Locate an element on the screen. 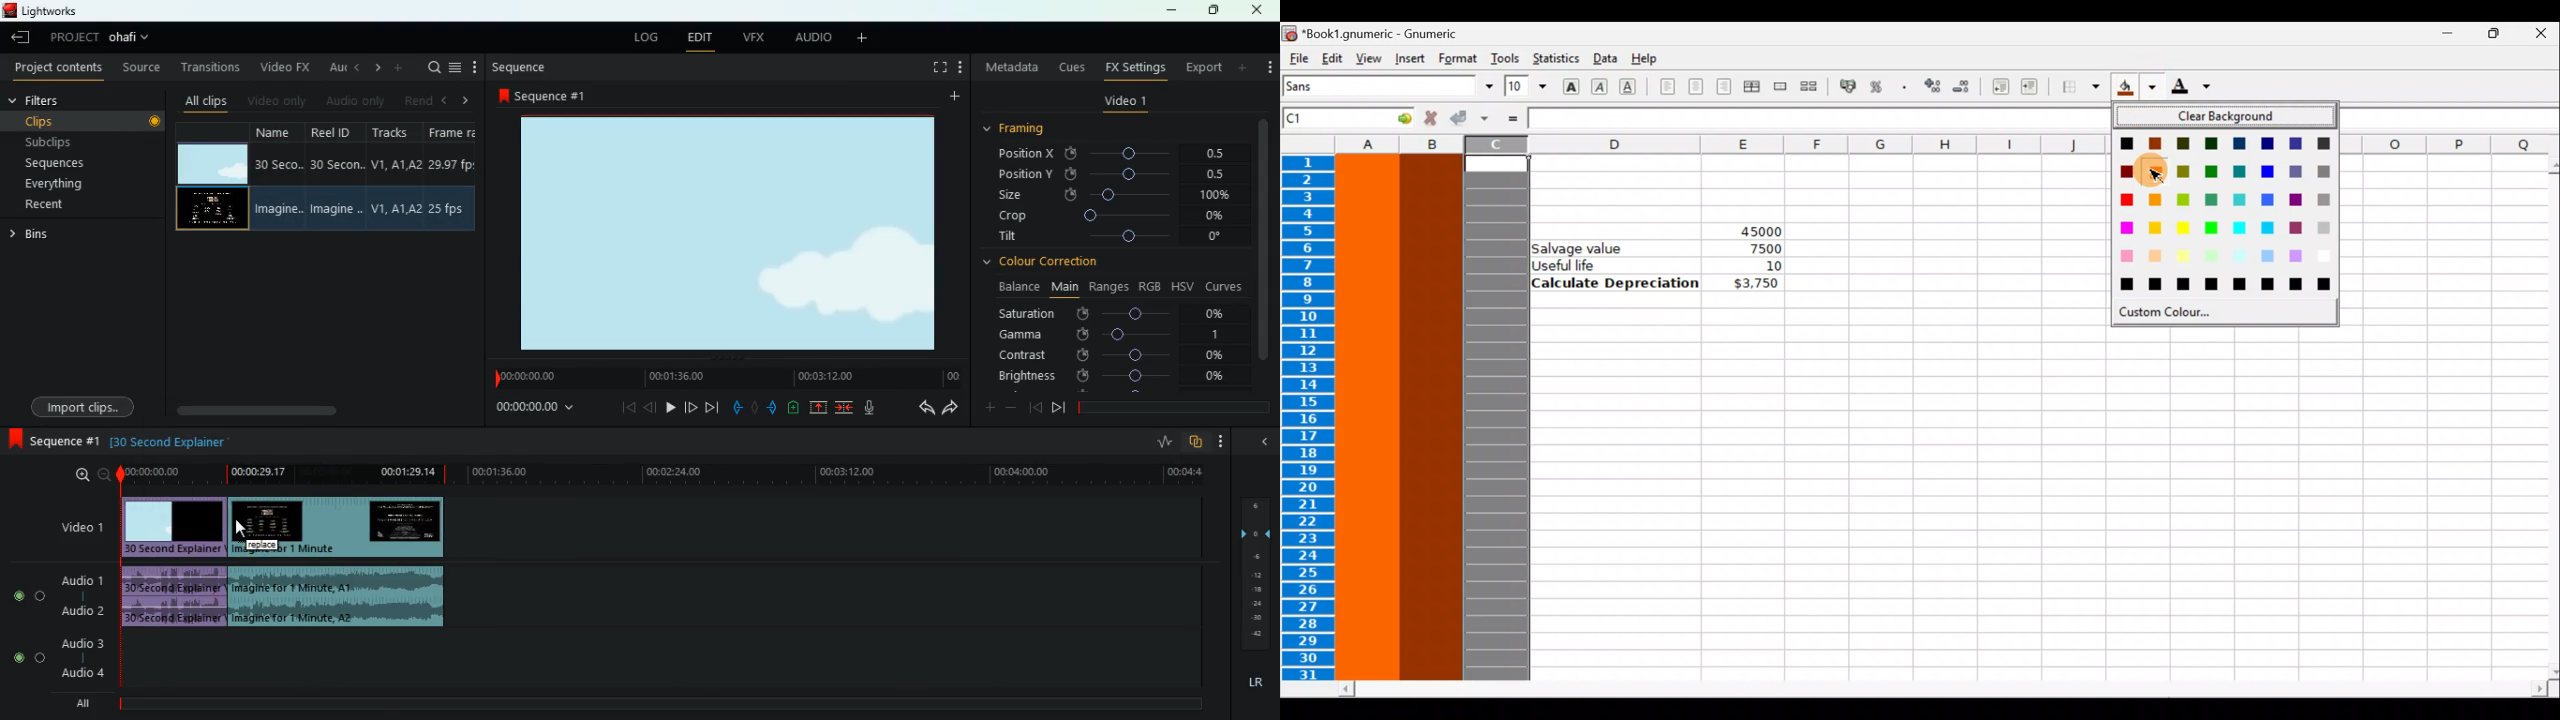  up is located at coordinates (819, 409).